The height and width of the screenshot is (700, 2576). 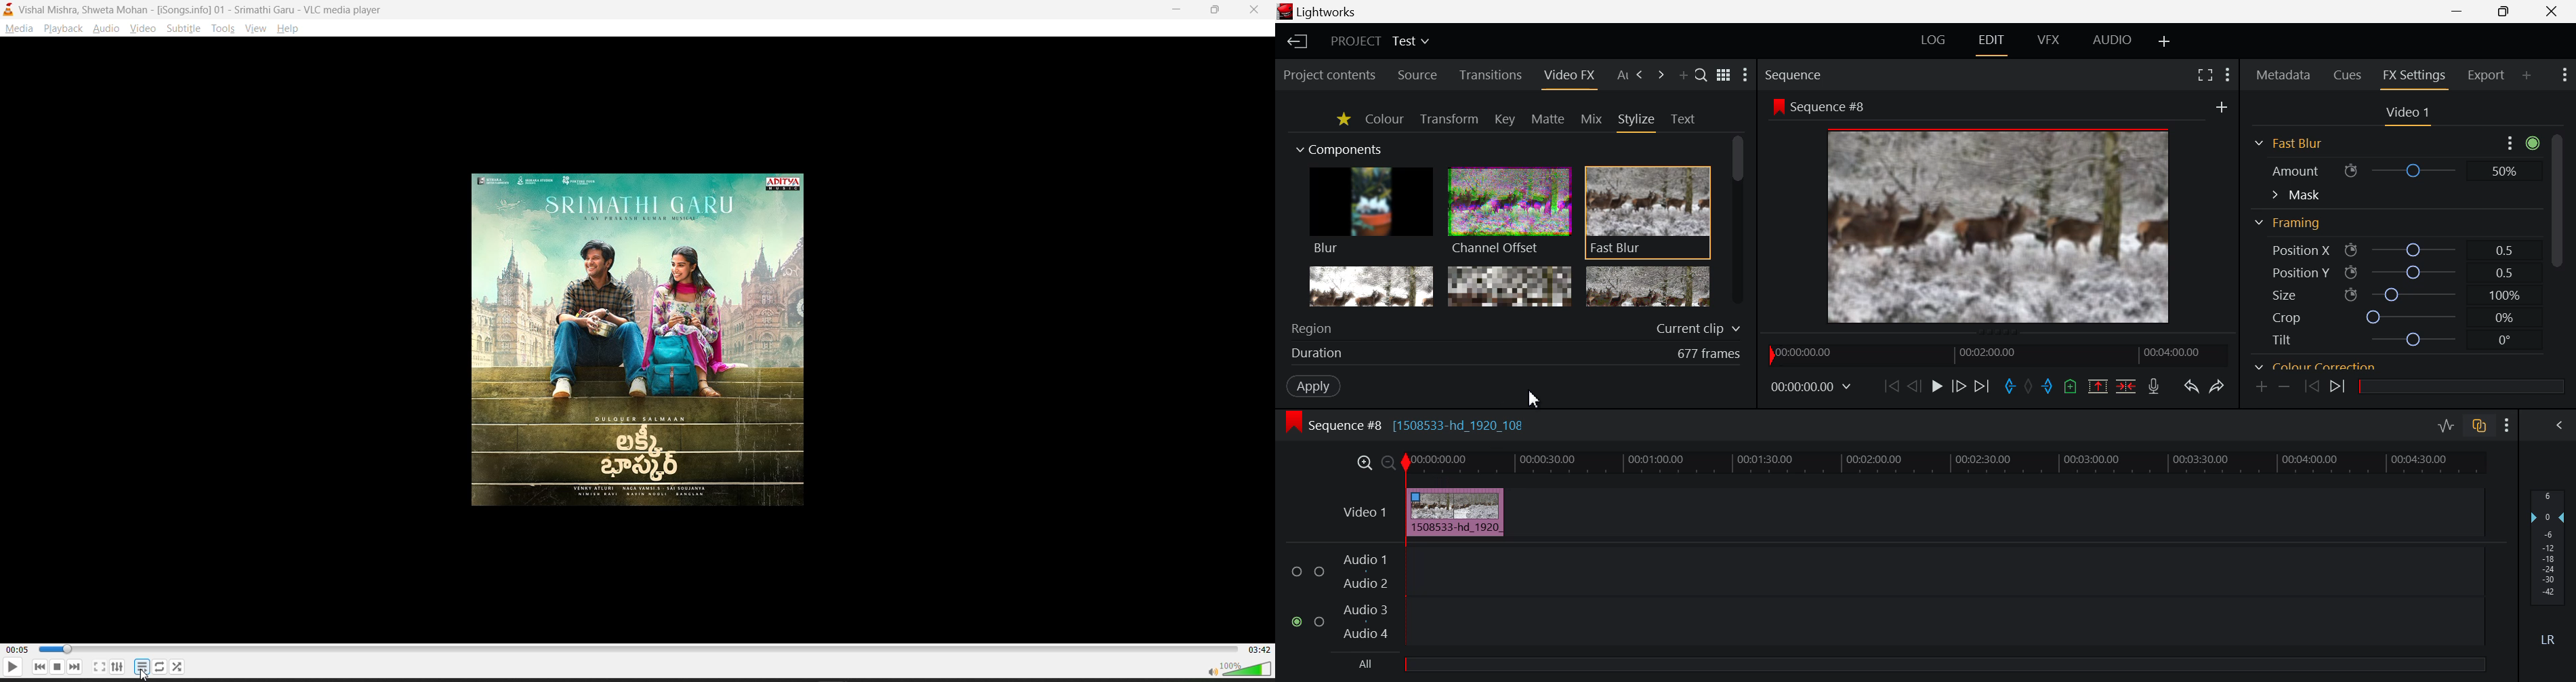 What do you see at coordinates (1504, 120) in the screenshot?
I see `Key` at bounding box center [1504, 120].